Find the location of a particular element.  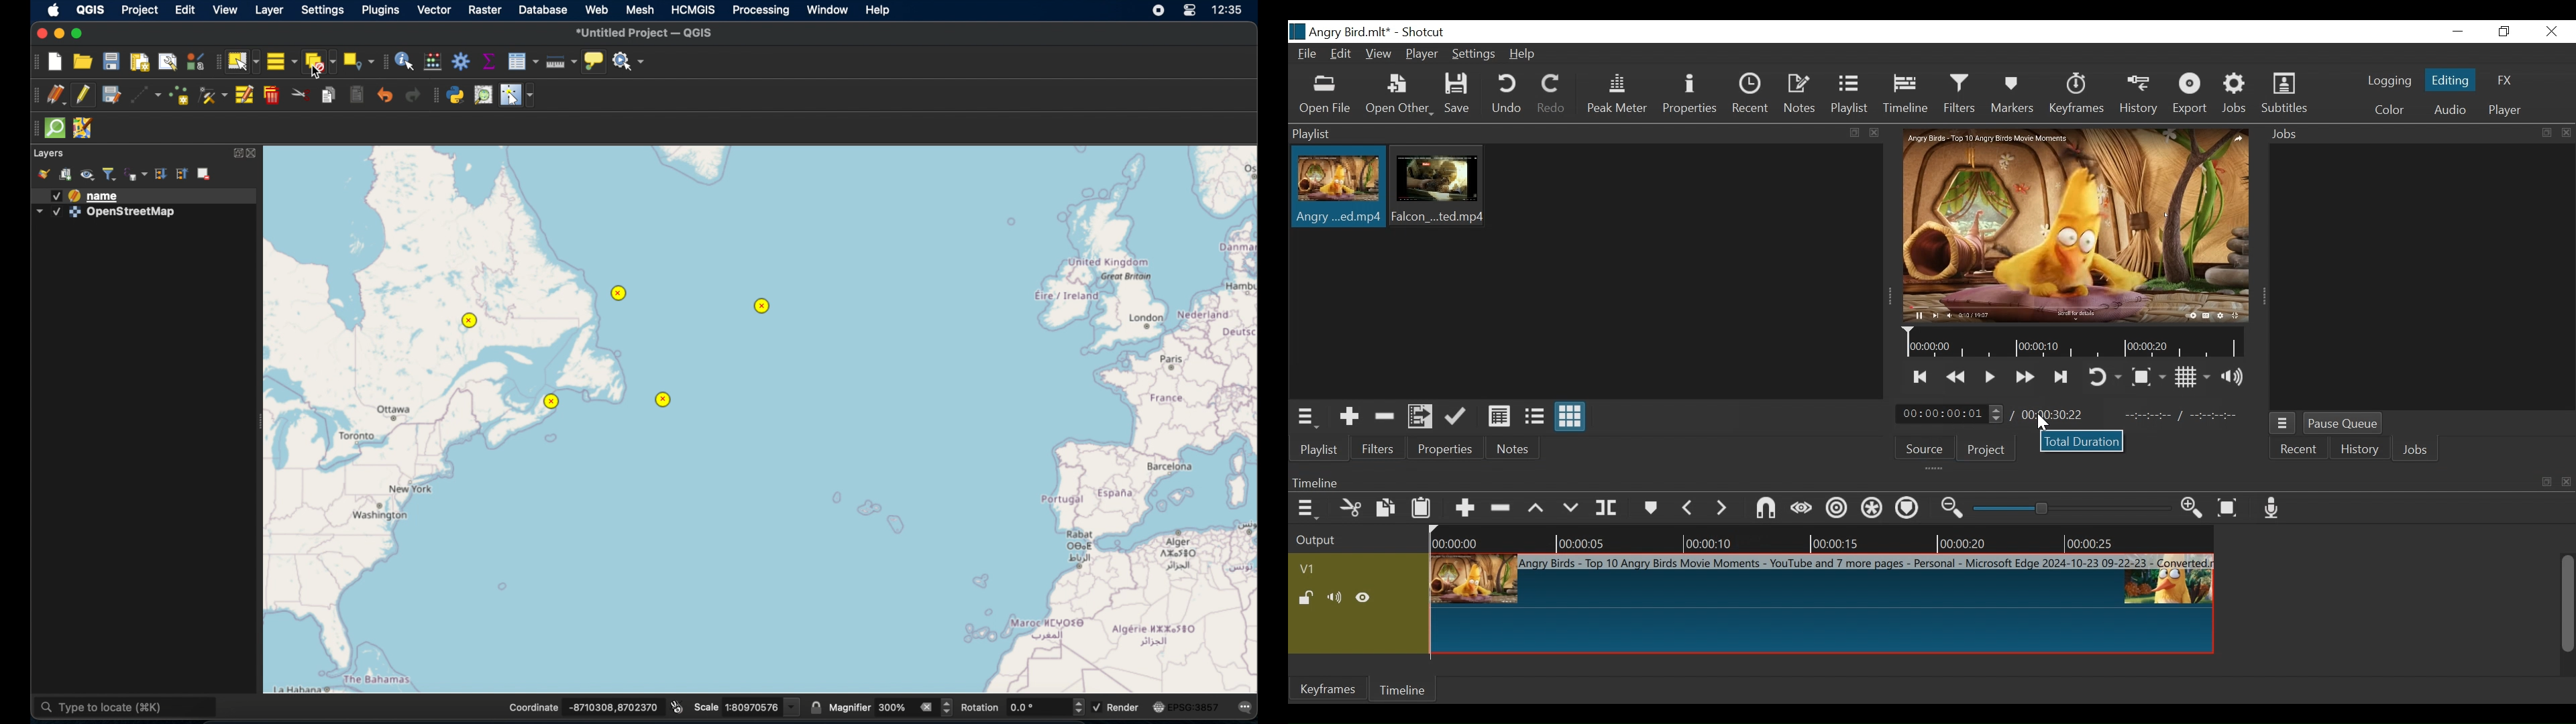

View is located at coordinates (1379, 56).